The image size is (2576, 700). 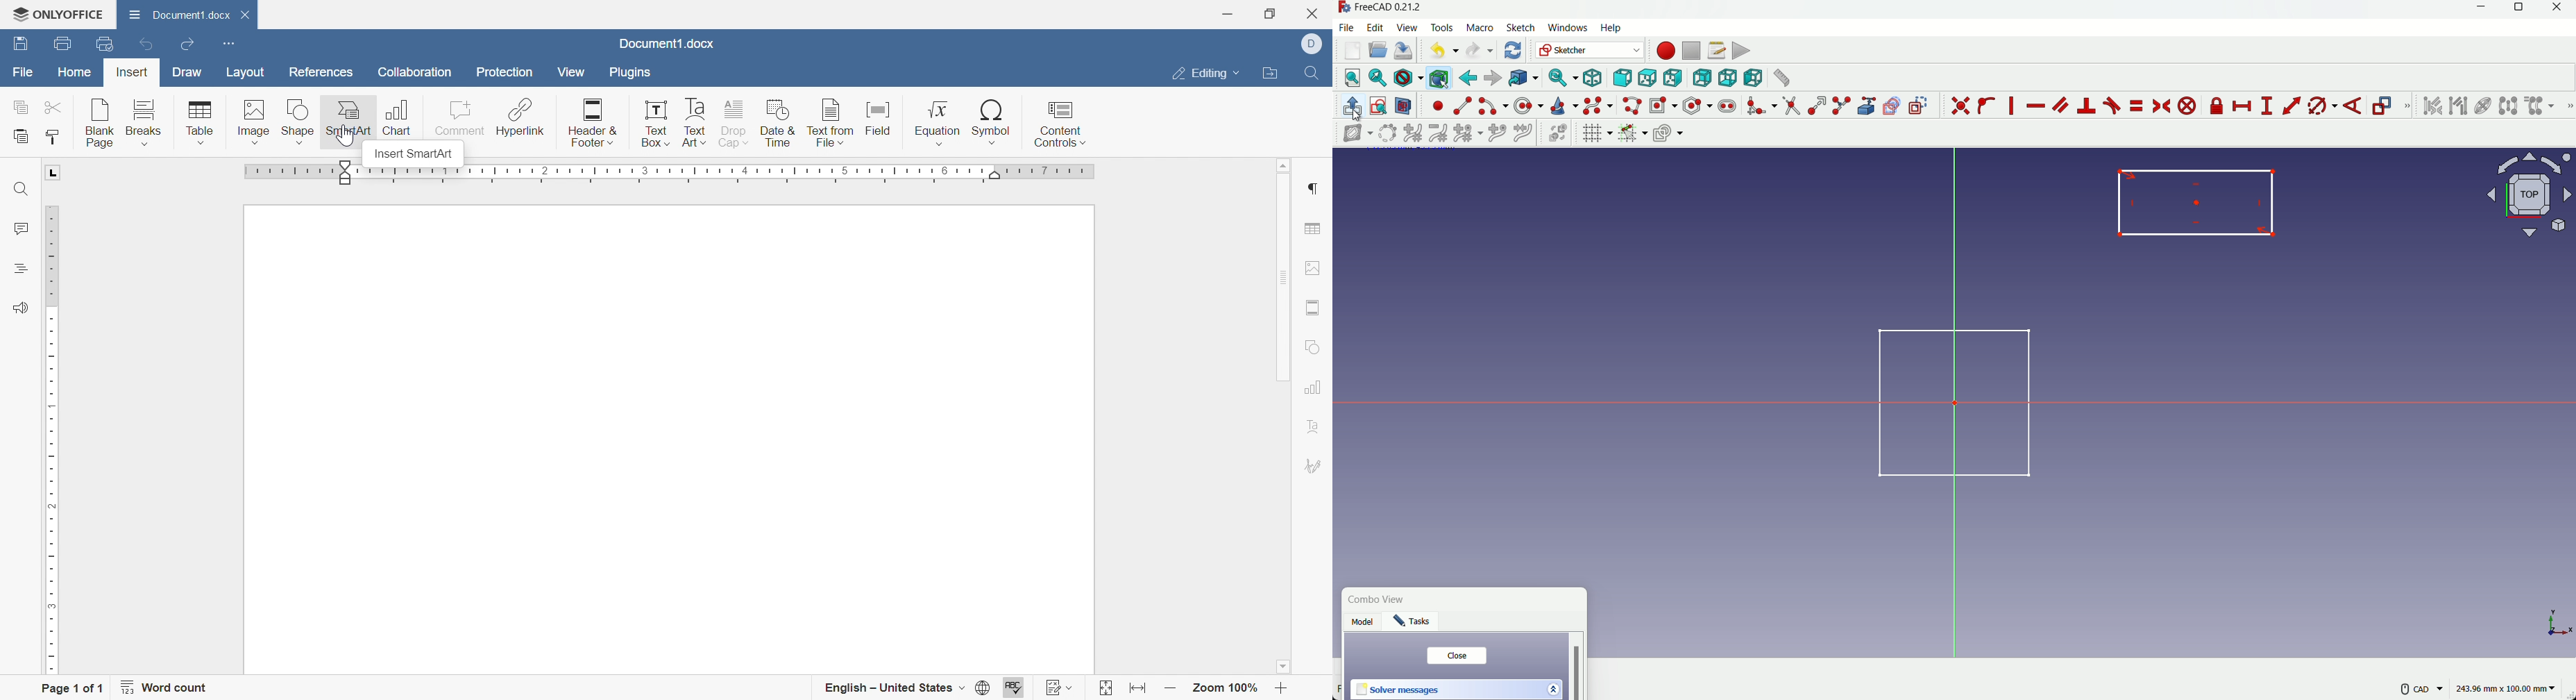 I want to click on Insert, so click(x=133, y=73).